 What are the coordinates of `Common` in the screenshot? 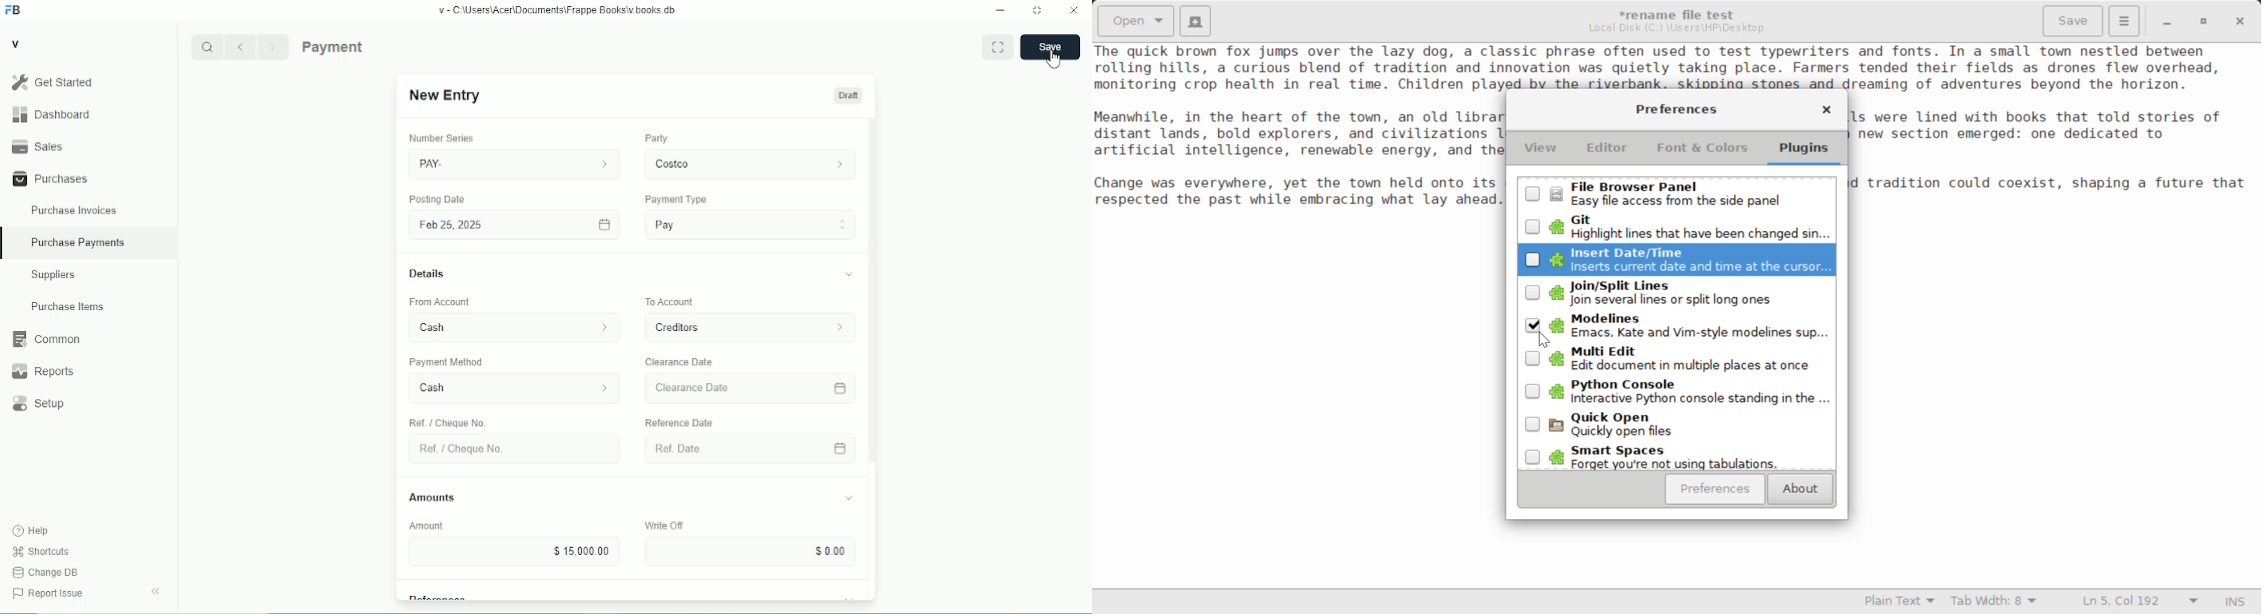 It's located at (89, 339).